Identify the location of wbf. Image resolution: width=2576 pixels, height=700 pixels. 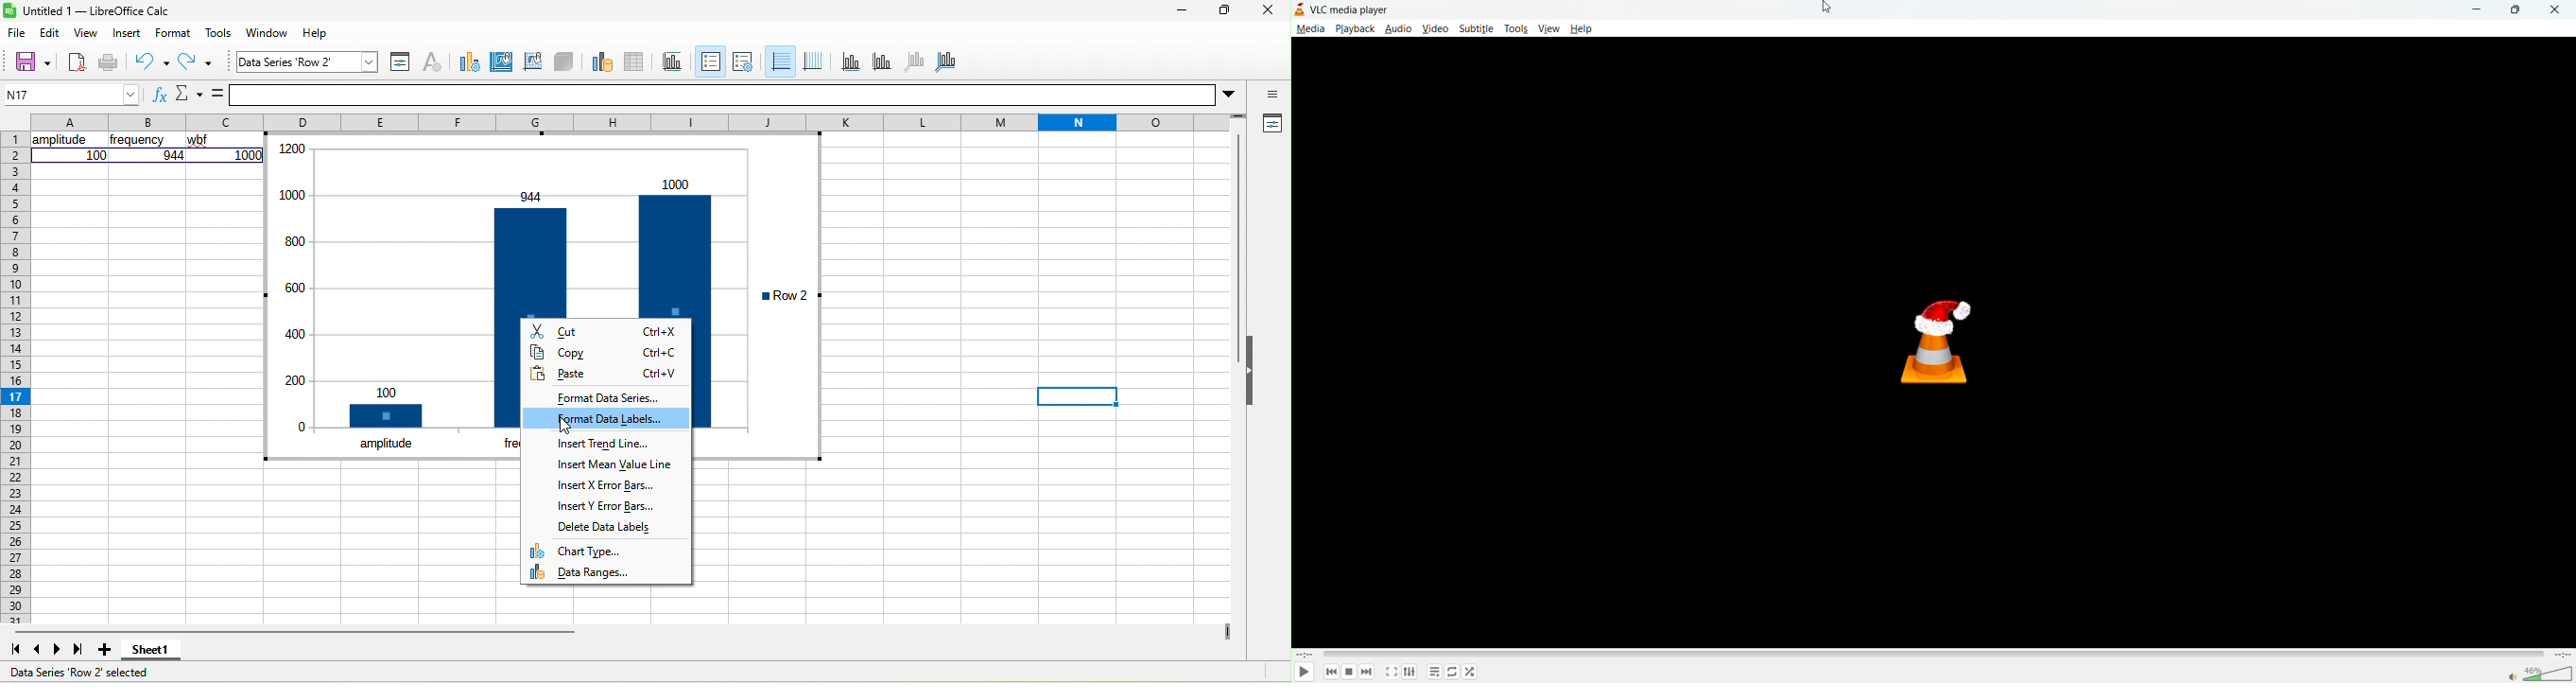
(202, 141).